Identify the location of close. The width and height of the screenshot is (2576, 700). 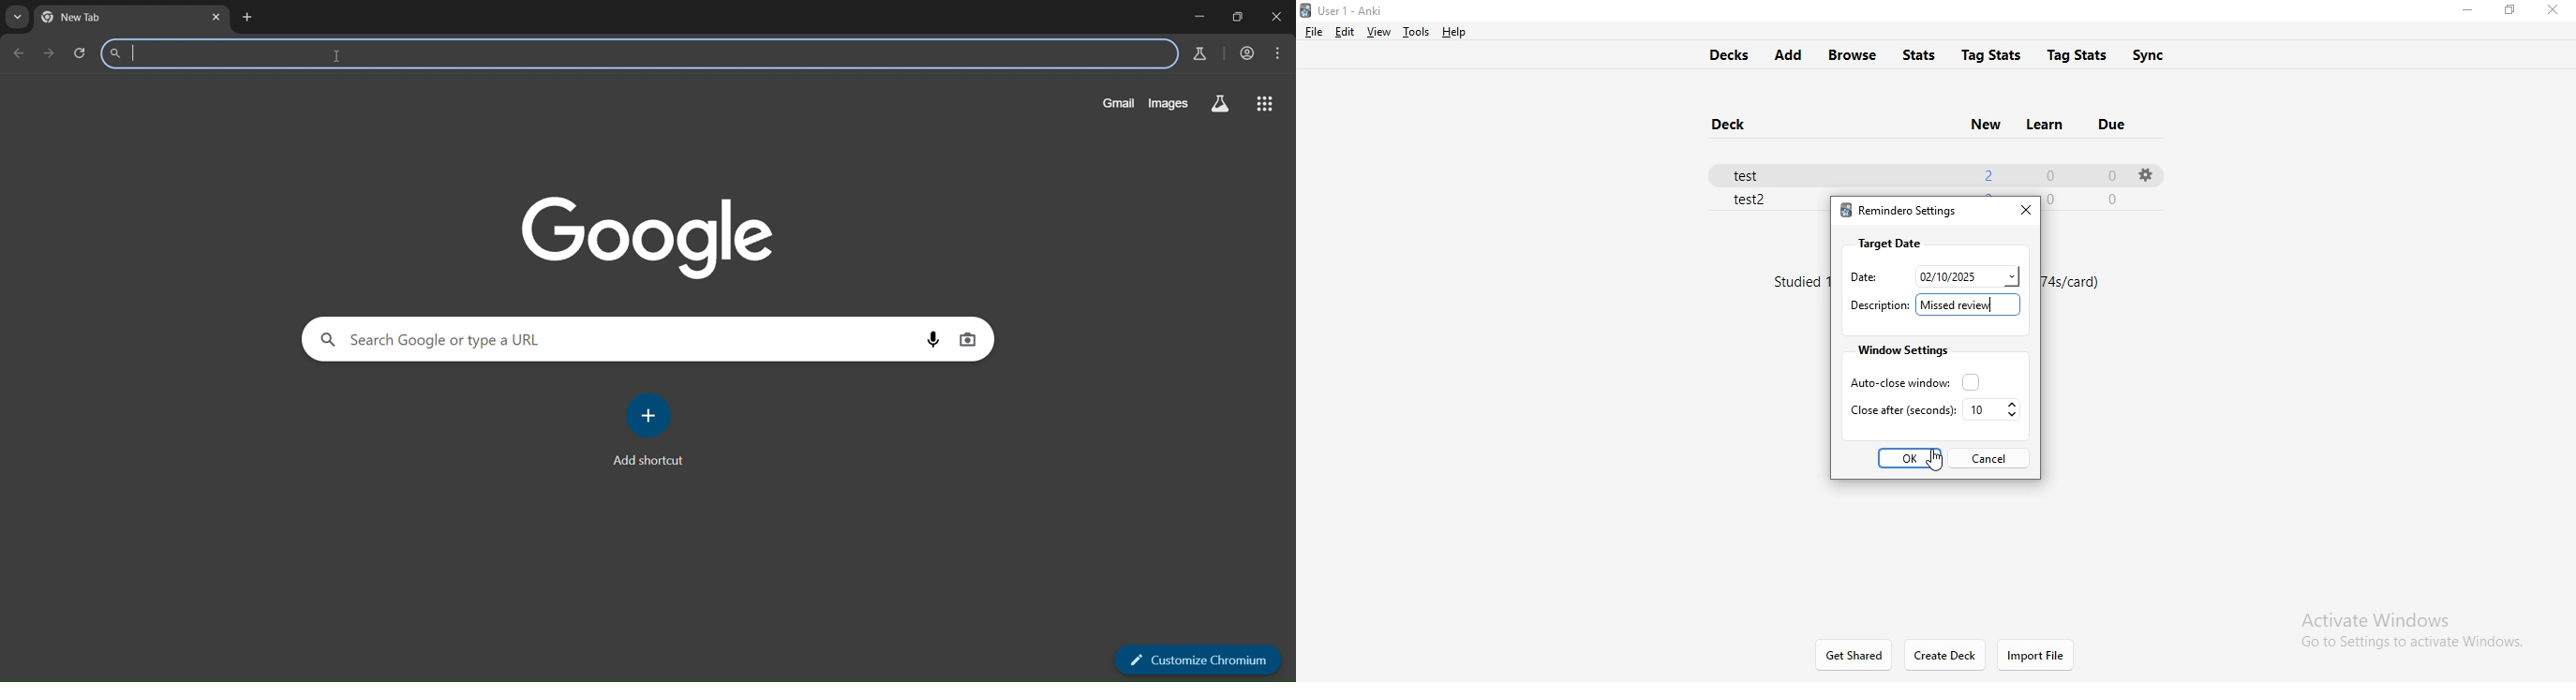
(2556, 10).